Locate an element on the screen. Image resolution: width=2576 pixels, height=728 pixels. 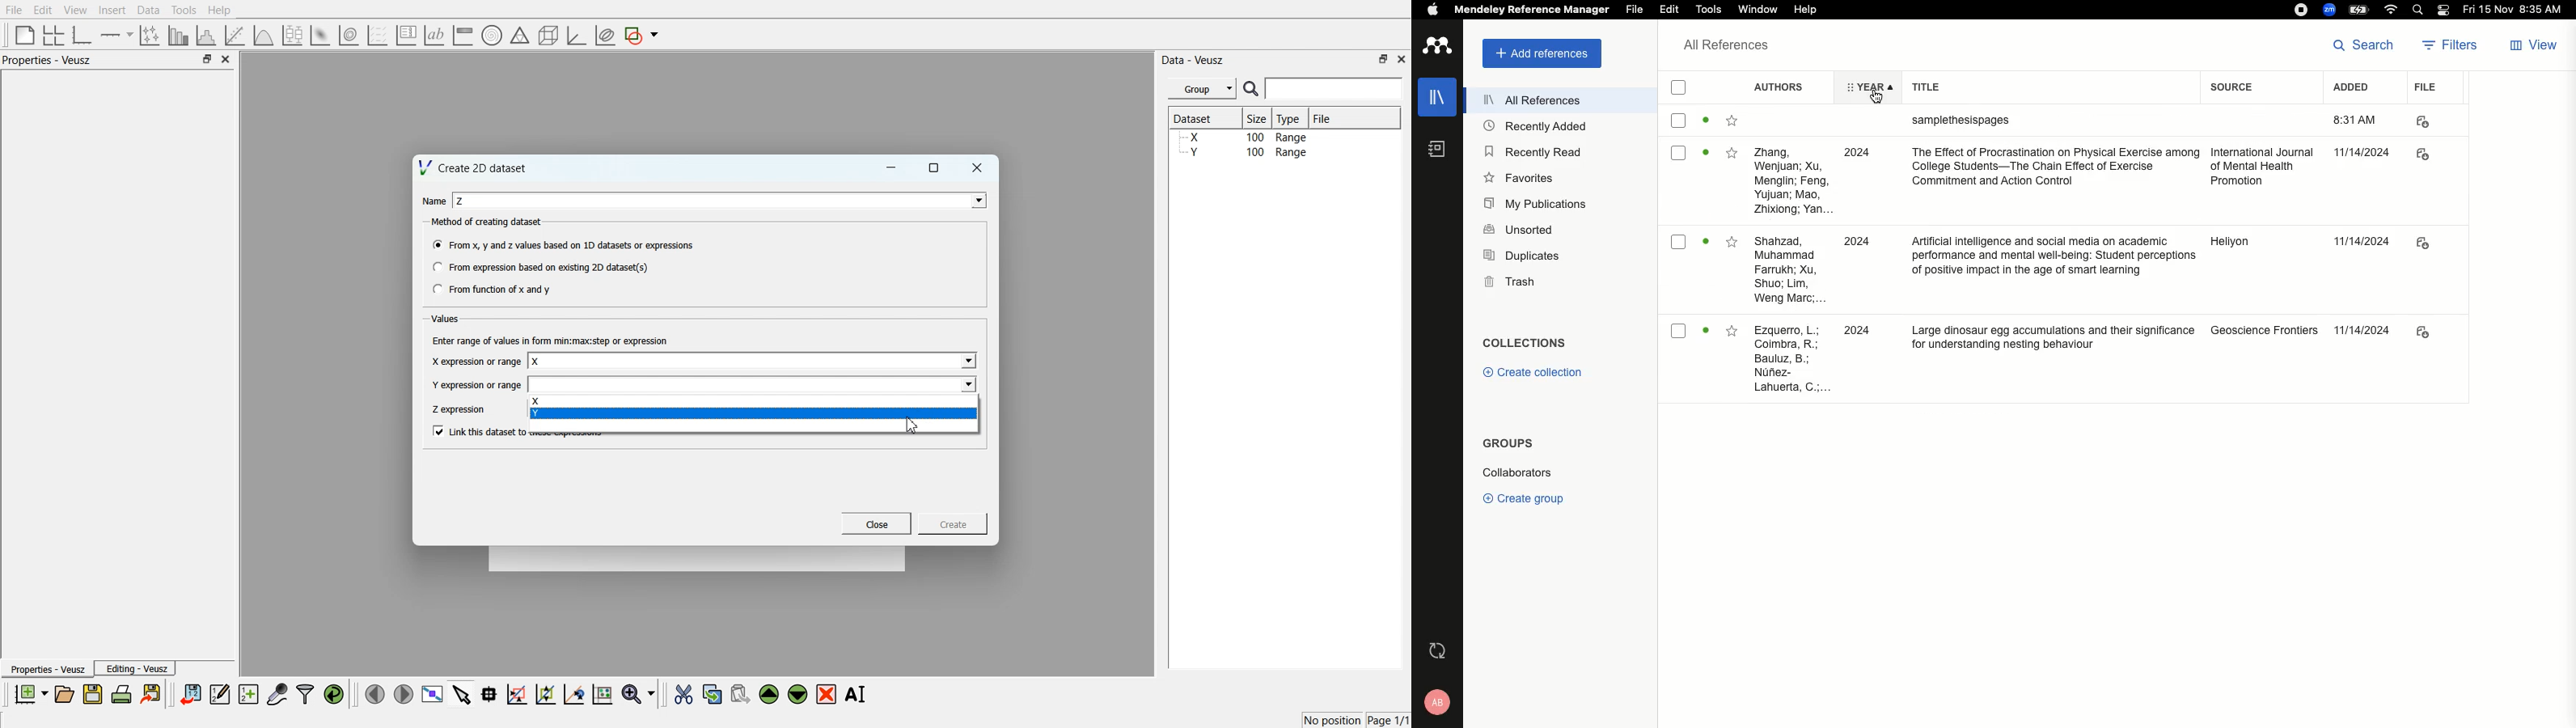
Edit is located at coordinates (1669, 9).